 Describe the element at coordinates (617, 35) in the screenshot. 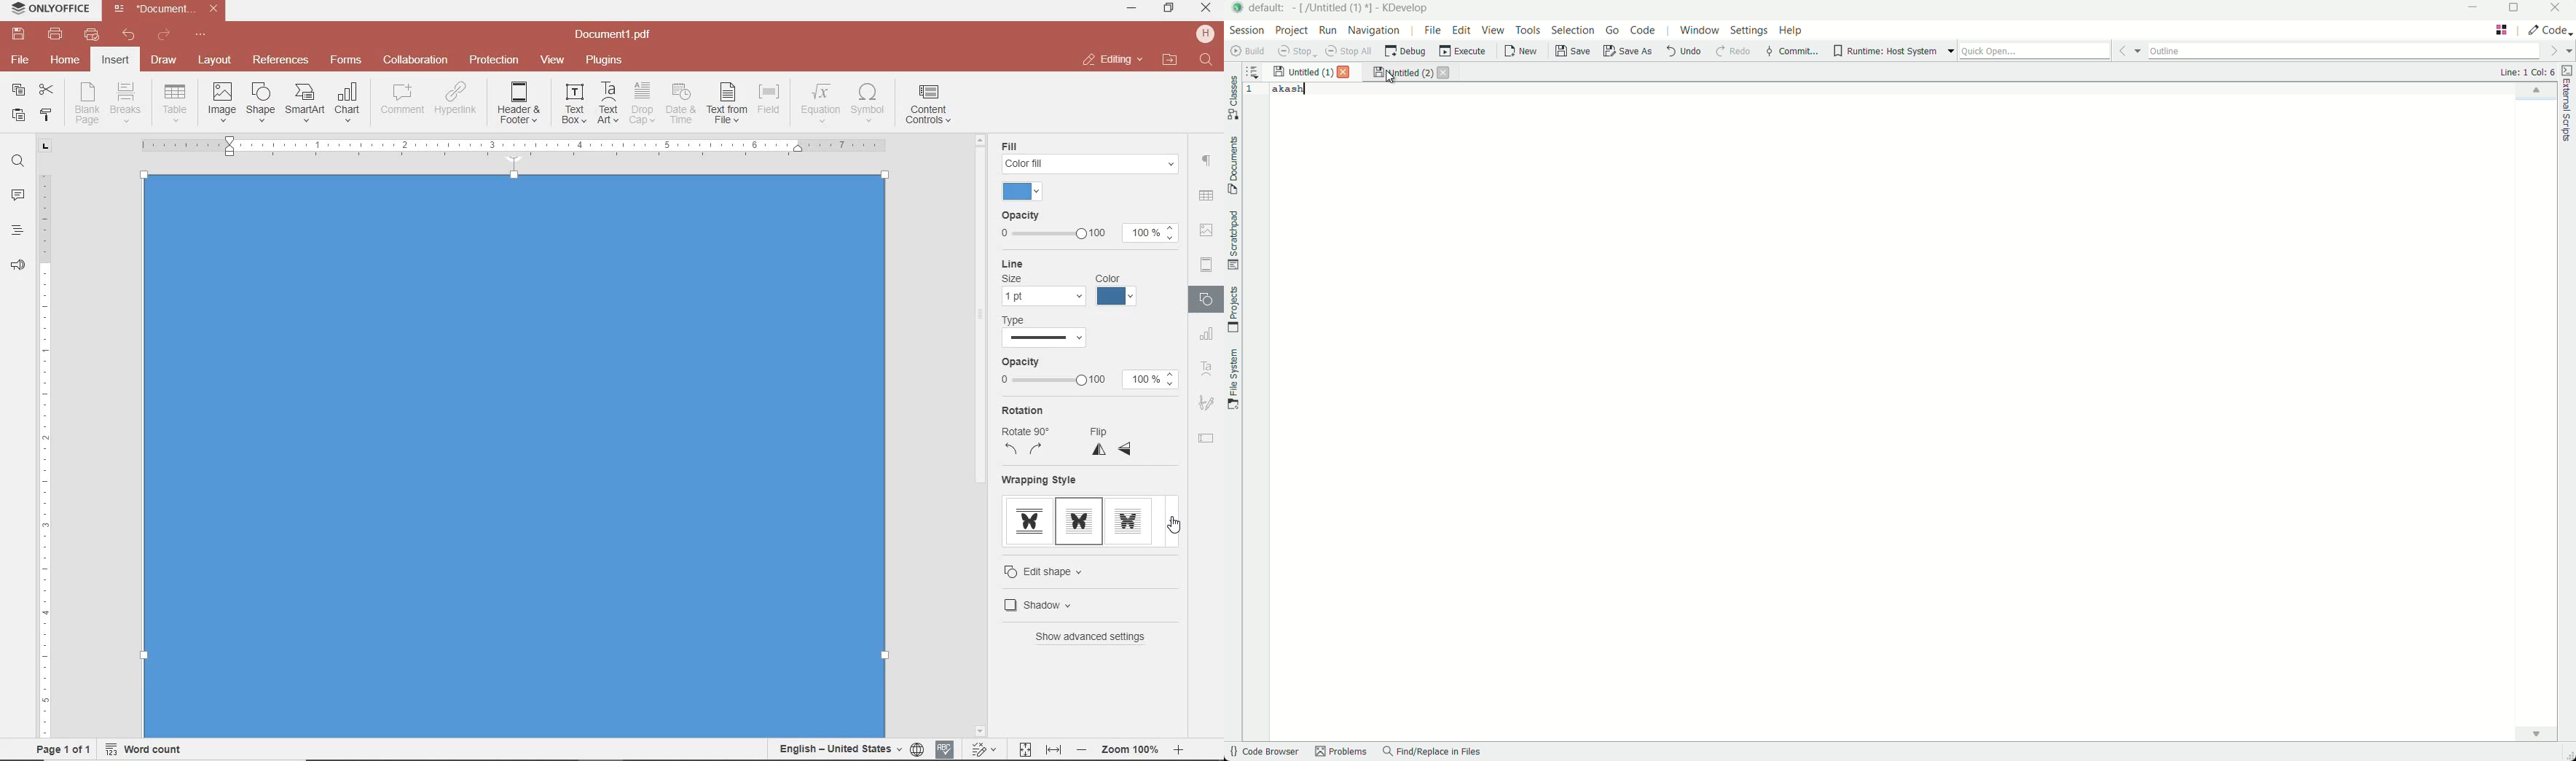

I see `file name` at that location.